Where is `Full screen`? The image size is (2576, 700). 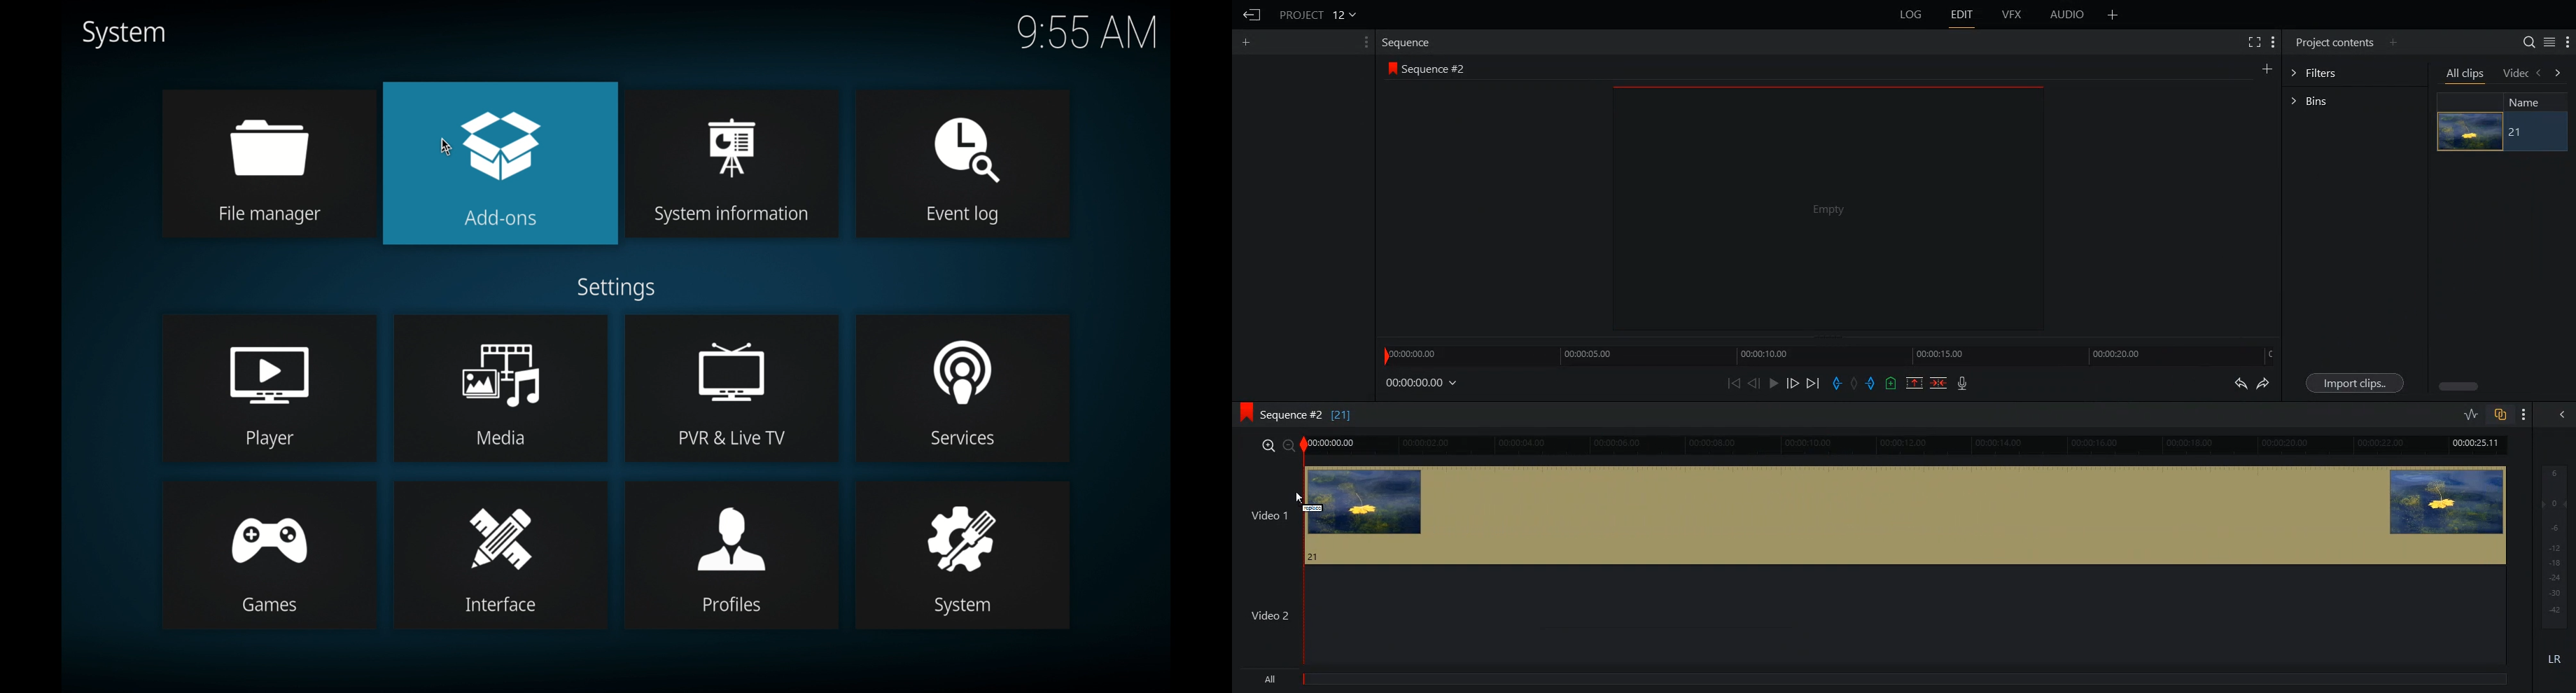
Full screen is located at coordinates (2252, 42).